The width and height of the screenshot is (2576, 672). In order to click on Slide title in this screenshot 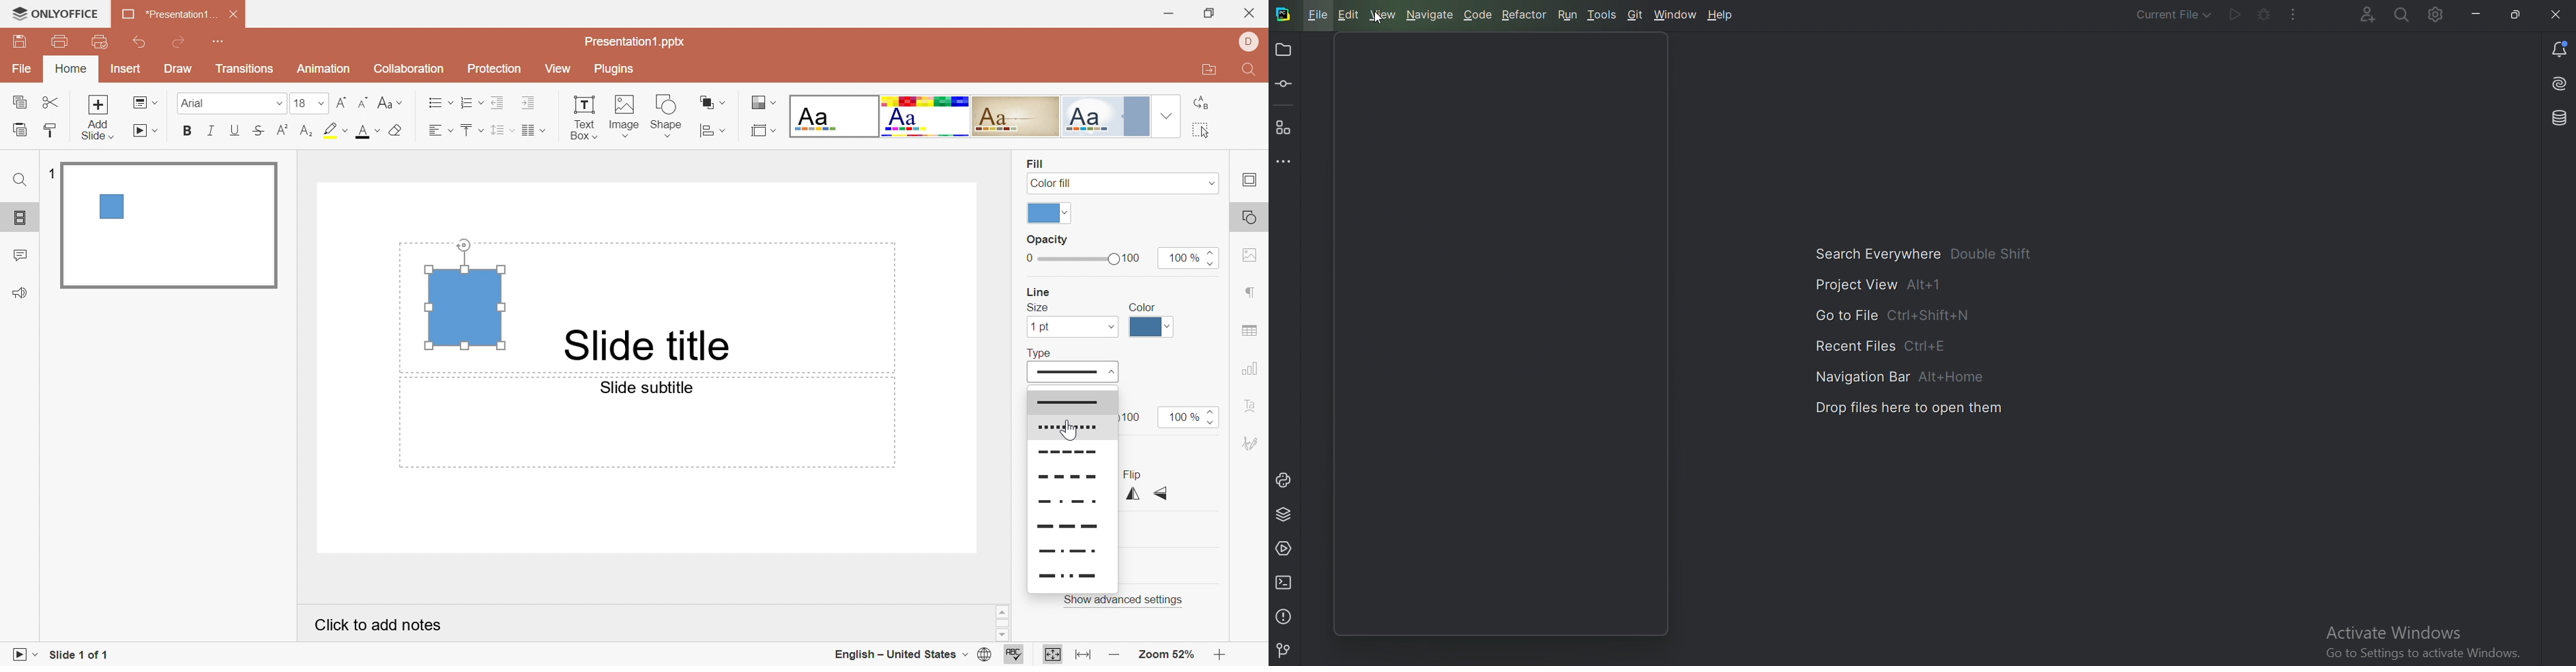, I will do `click(645, 344)`.